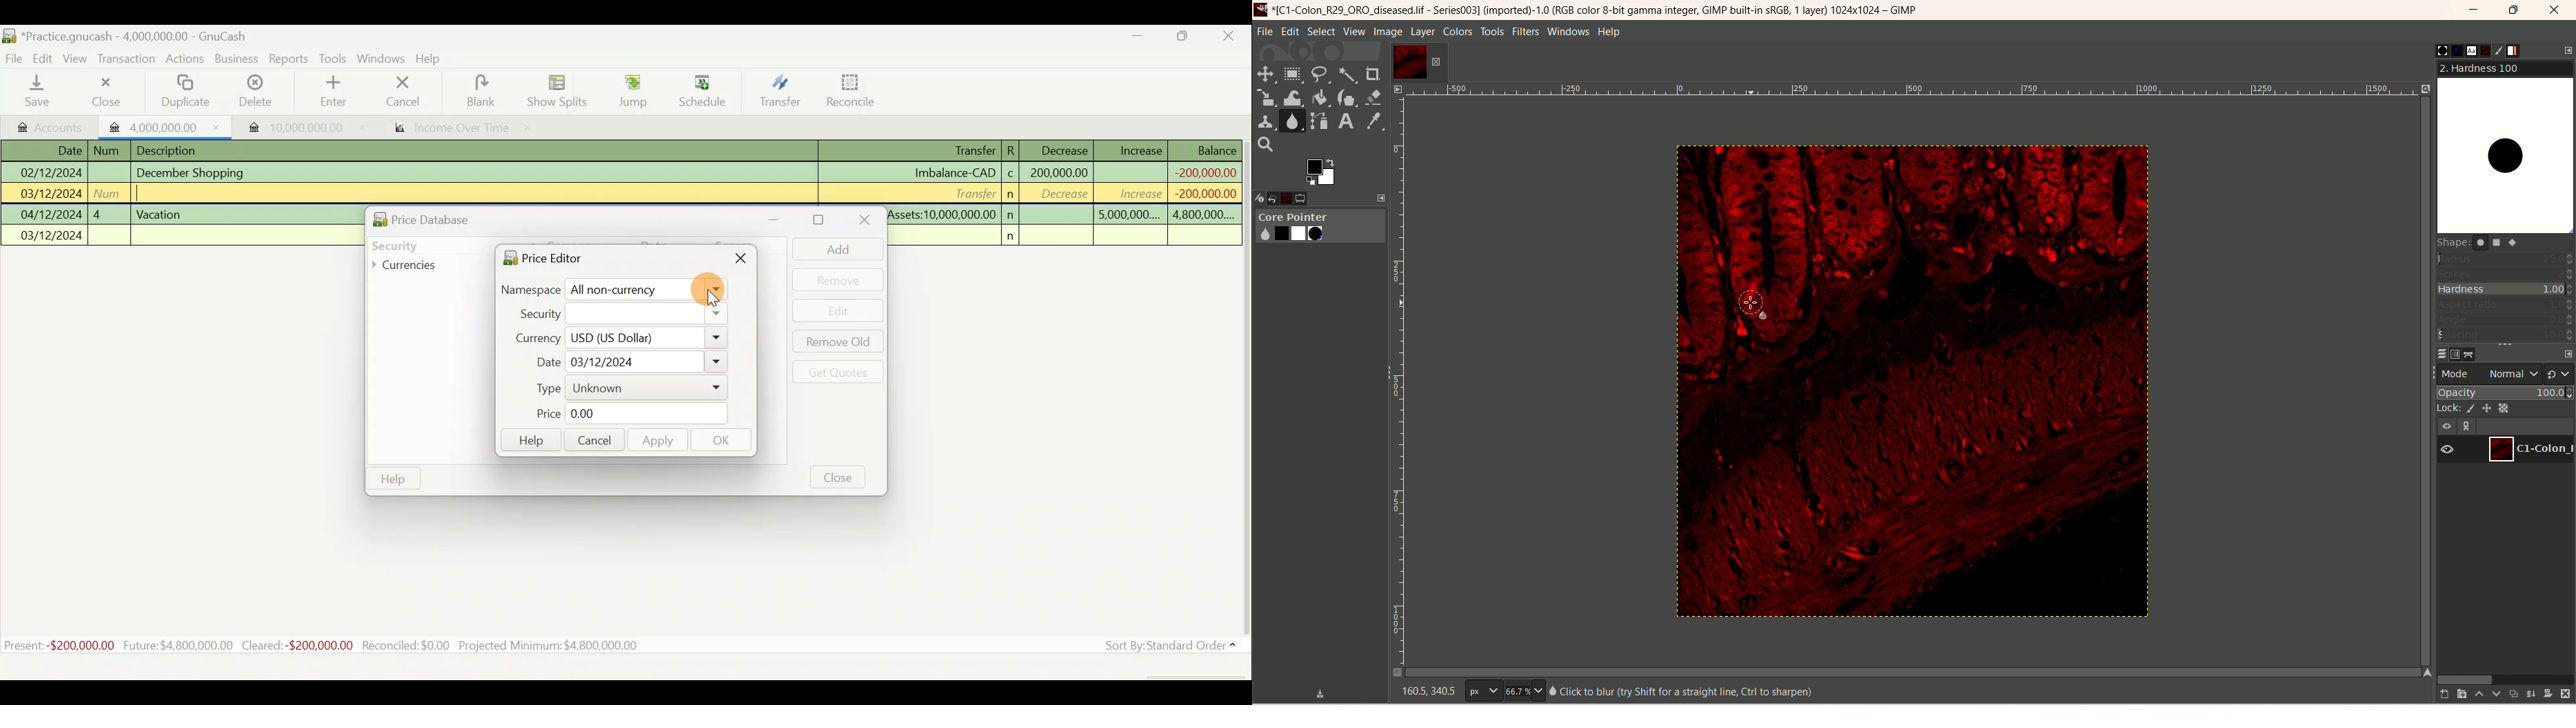 This screenshot has width=2576, height=728. What do you see at coordinates (40, 92) in the screenshot?
I see `Save` at bounding box center [40, 92].